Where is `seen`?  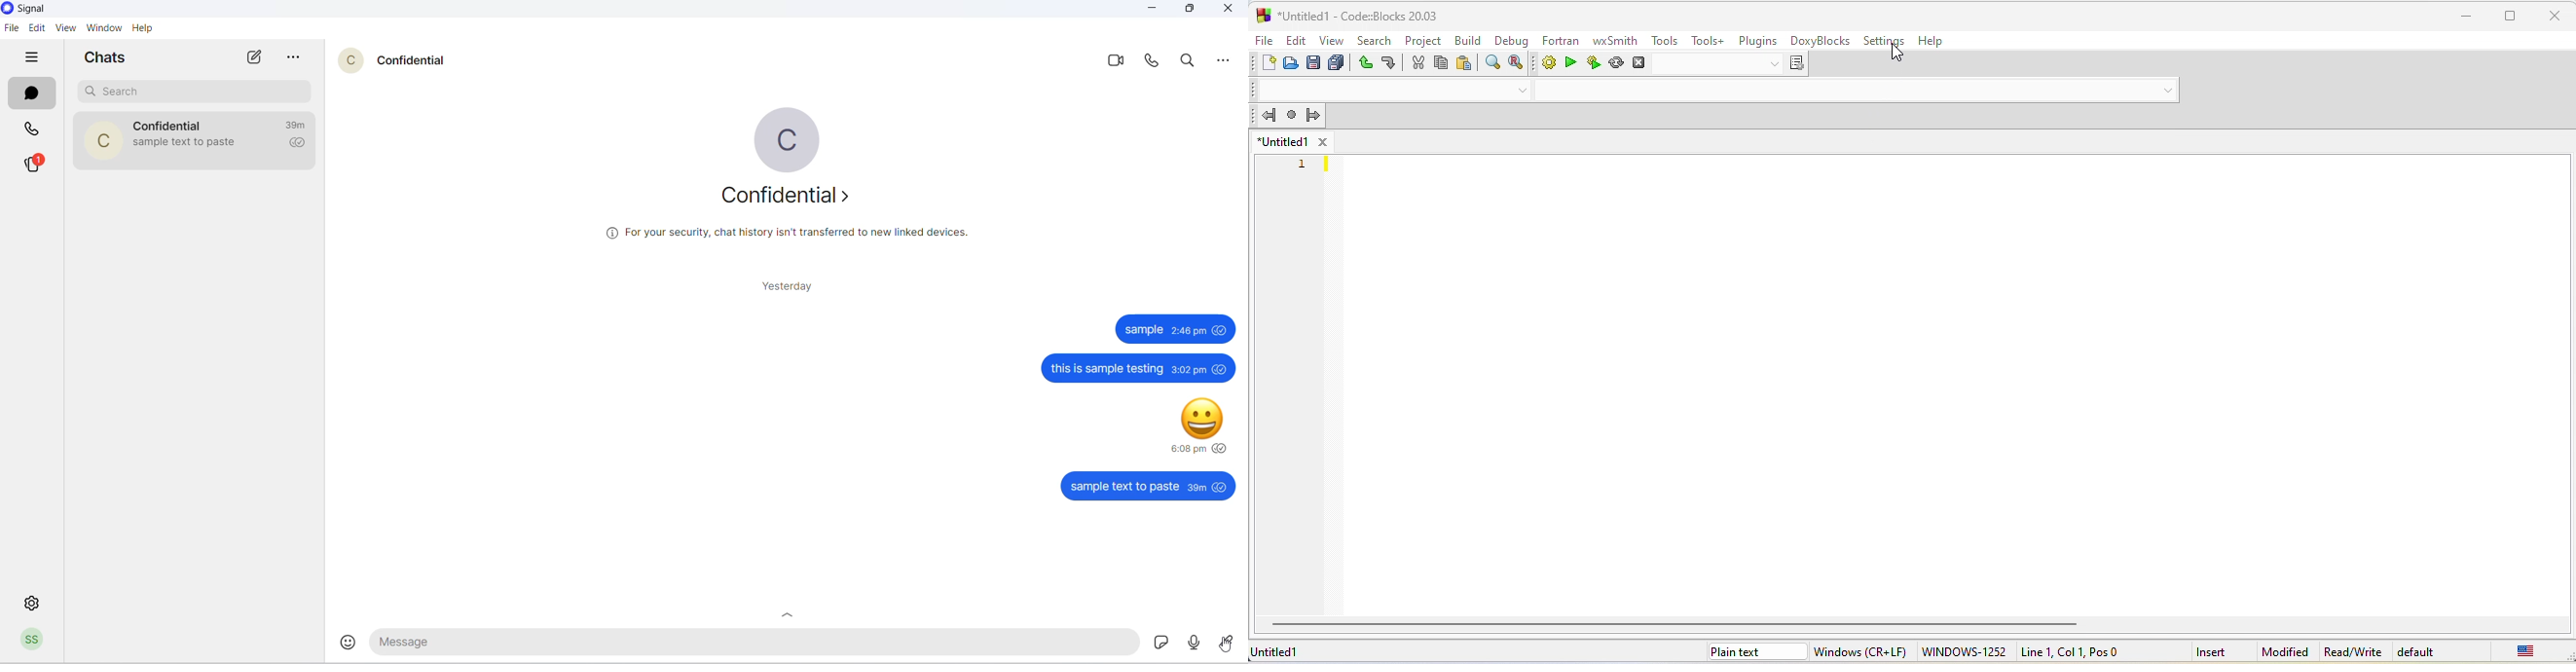
seen is located at coordinates (1221, 368).